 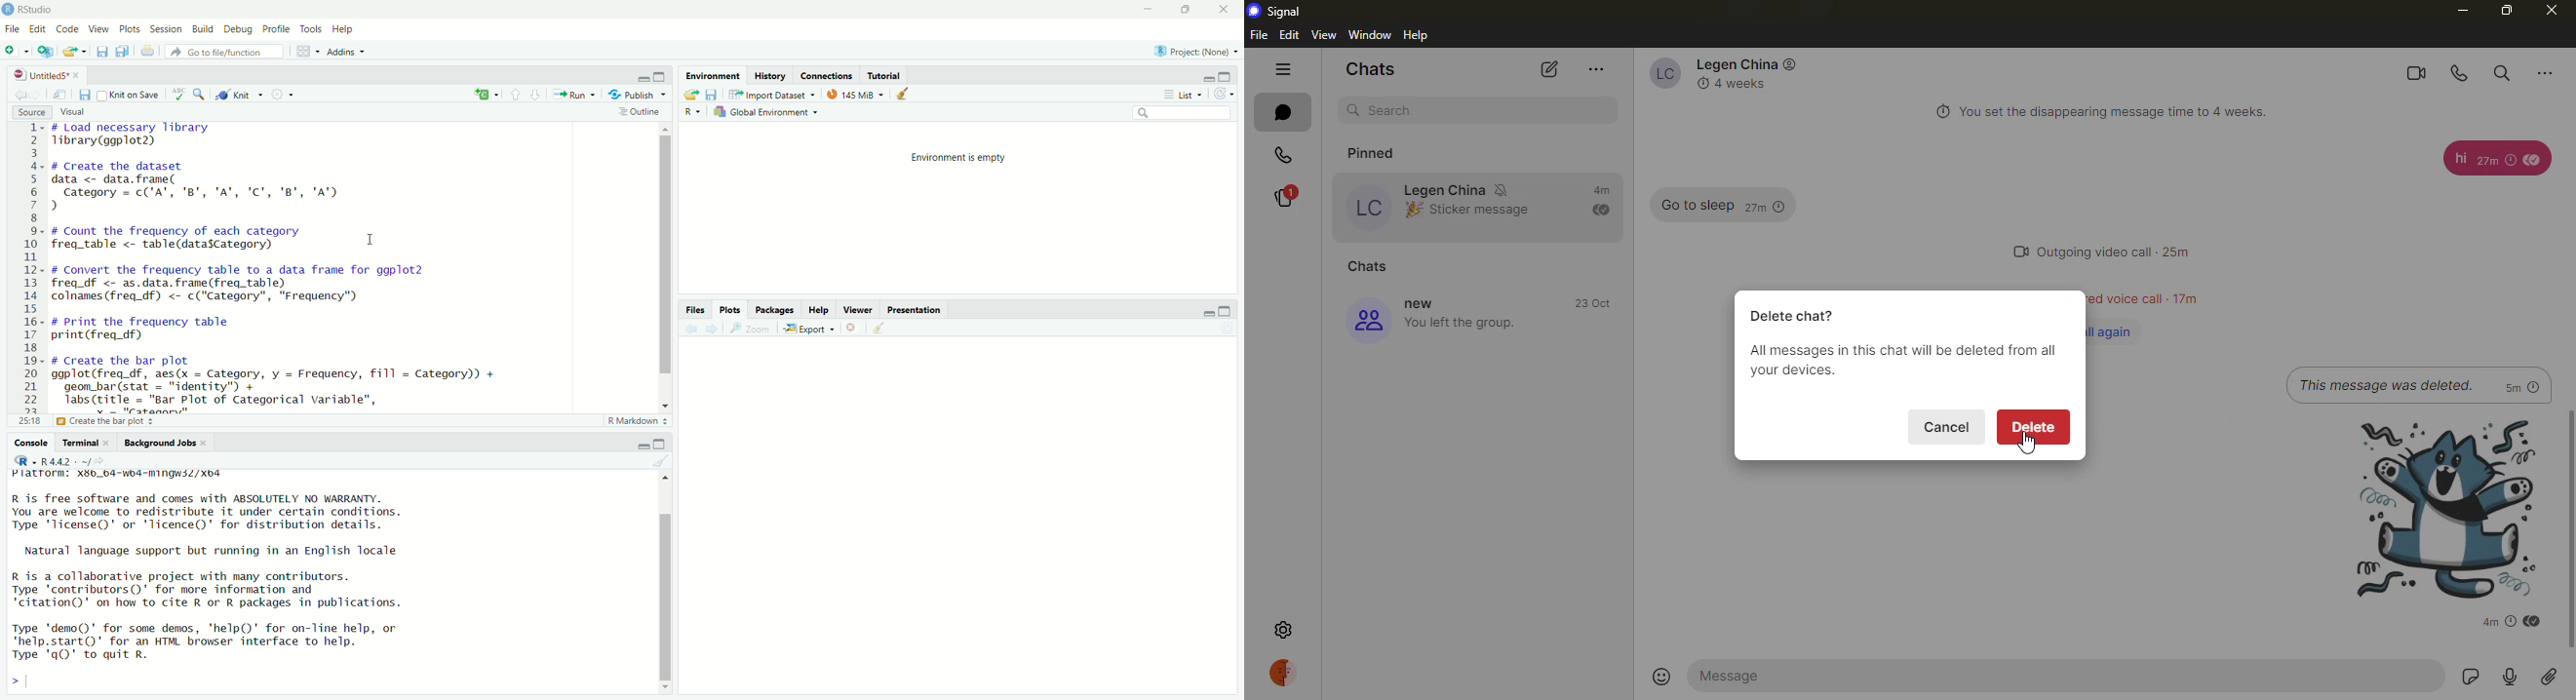 I want to click on maximize, so click(x=1226, y=77).